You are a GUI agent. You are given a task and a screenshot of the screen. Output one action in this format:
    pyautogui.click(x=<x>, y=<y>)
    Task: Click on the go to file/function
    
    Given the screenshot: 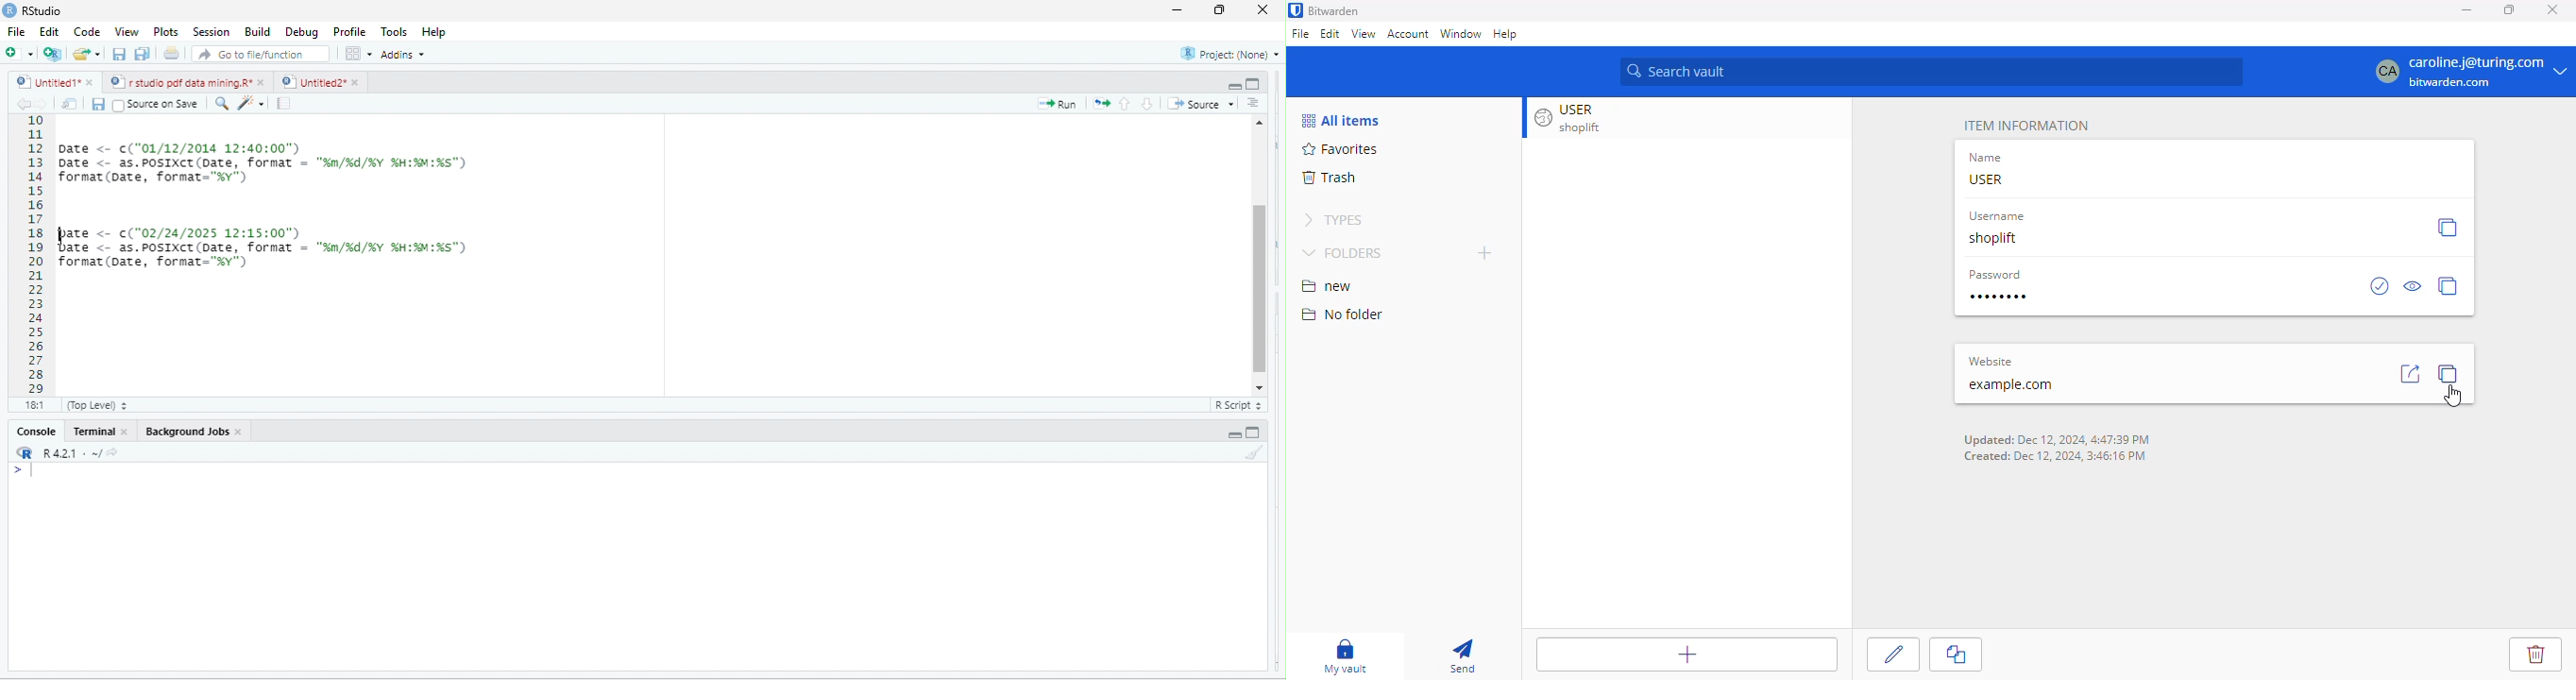 What is the action you would take?
    pyautogui.click(x=256, y=57)
    